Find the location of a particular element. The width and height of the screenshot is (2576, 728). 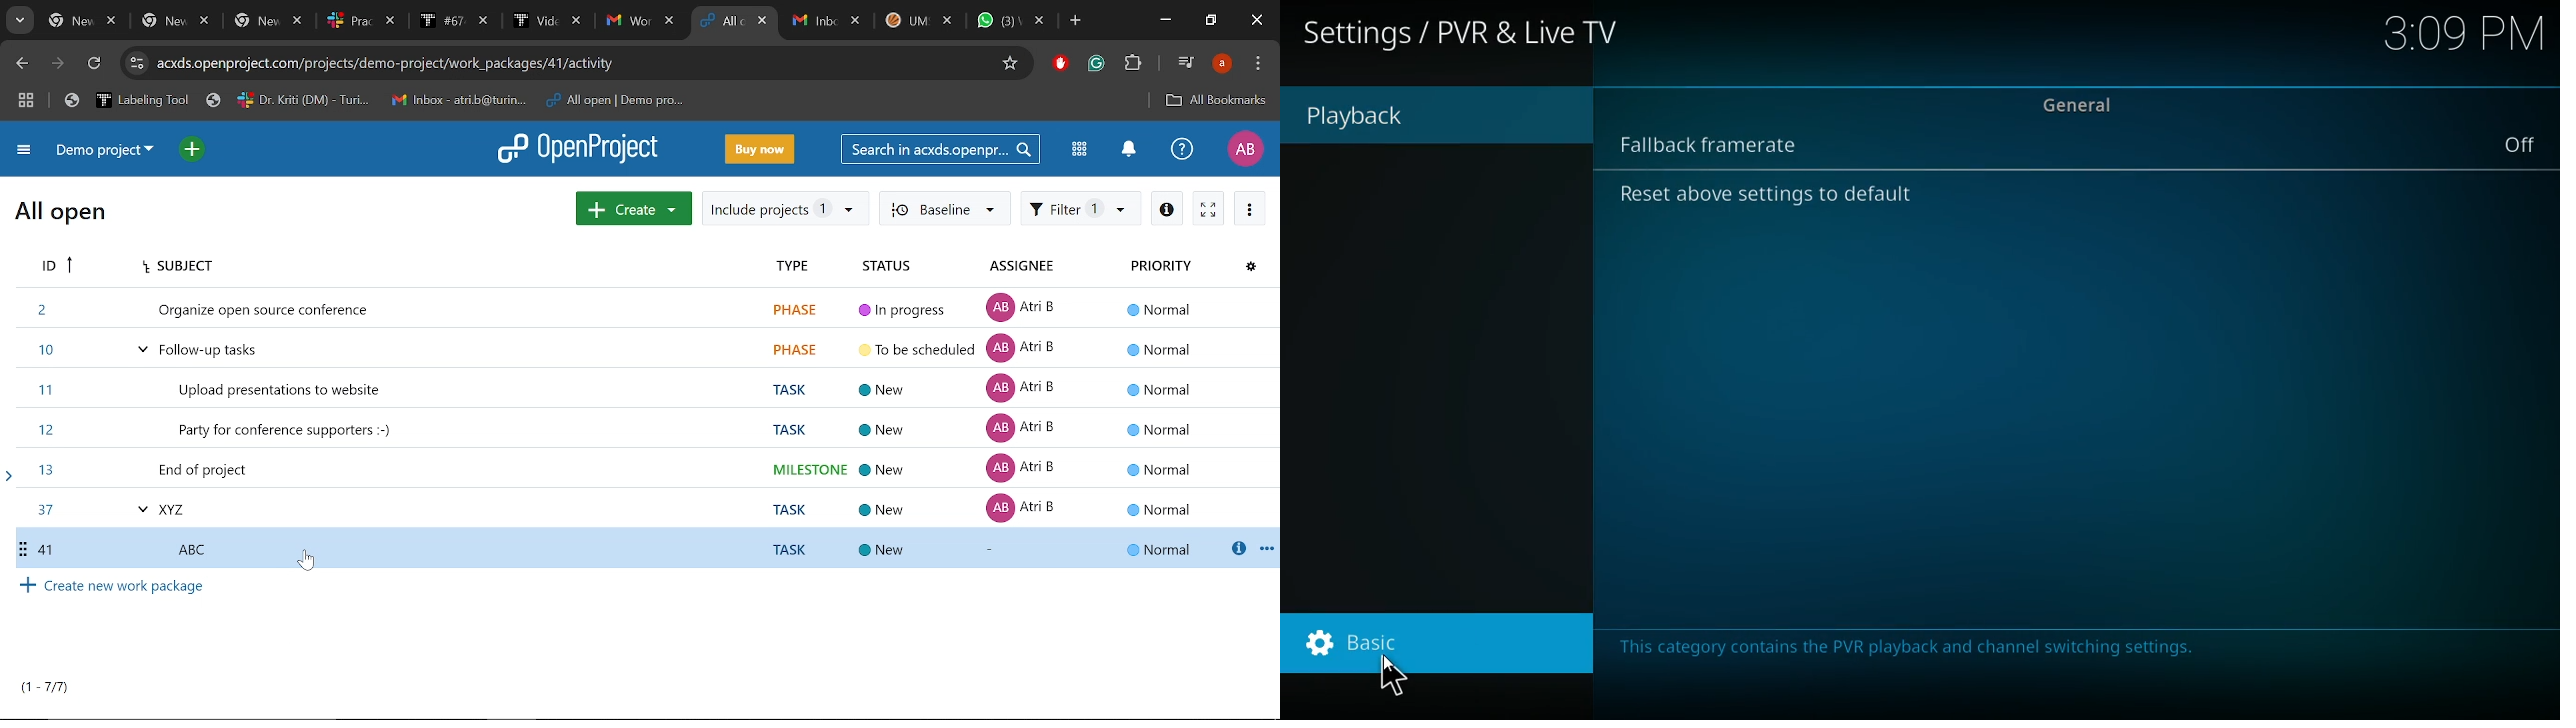

Tasks is located at coordinates (642, 408).